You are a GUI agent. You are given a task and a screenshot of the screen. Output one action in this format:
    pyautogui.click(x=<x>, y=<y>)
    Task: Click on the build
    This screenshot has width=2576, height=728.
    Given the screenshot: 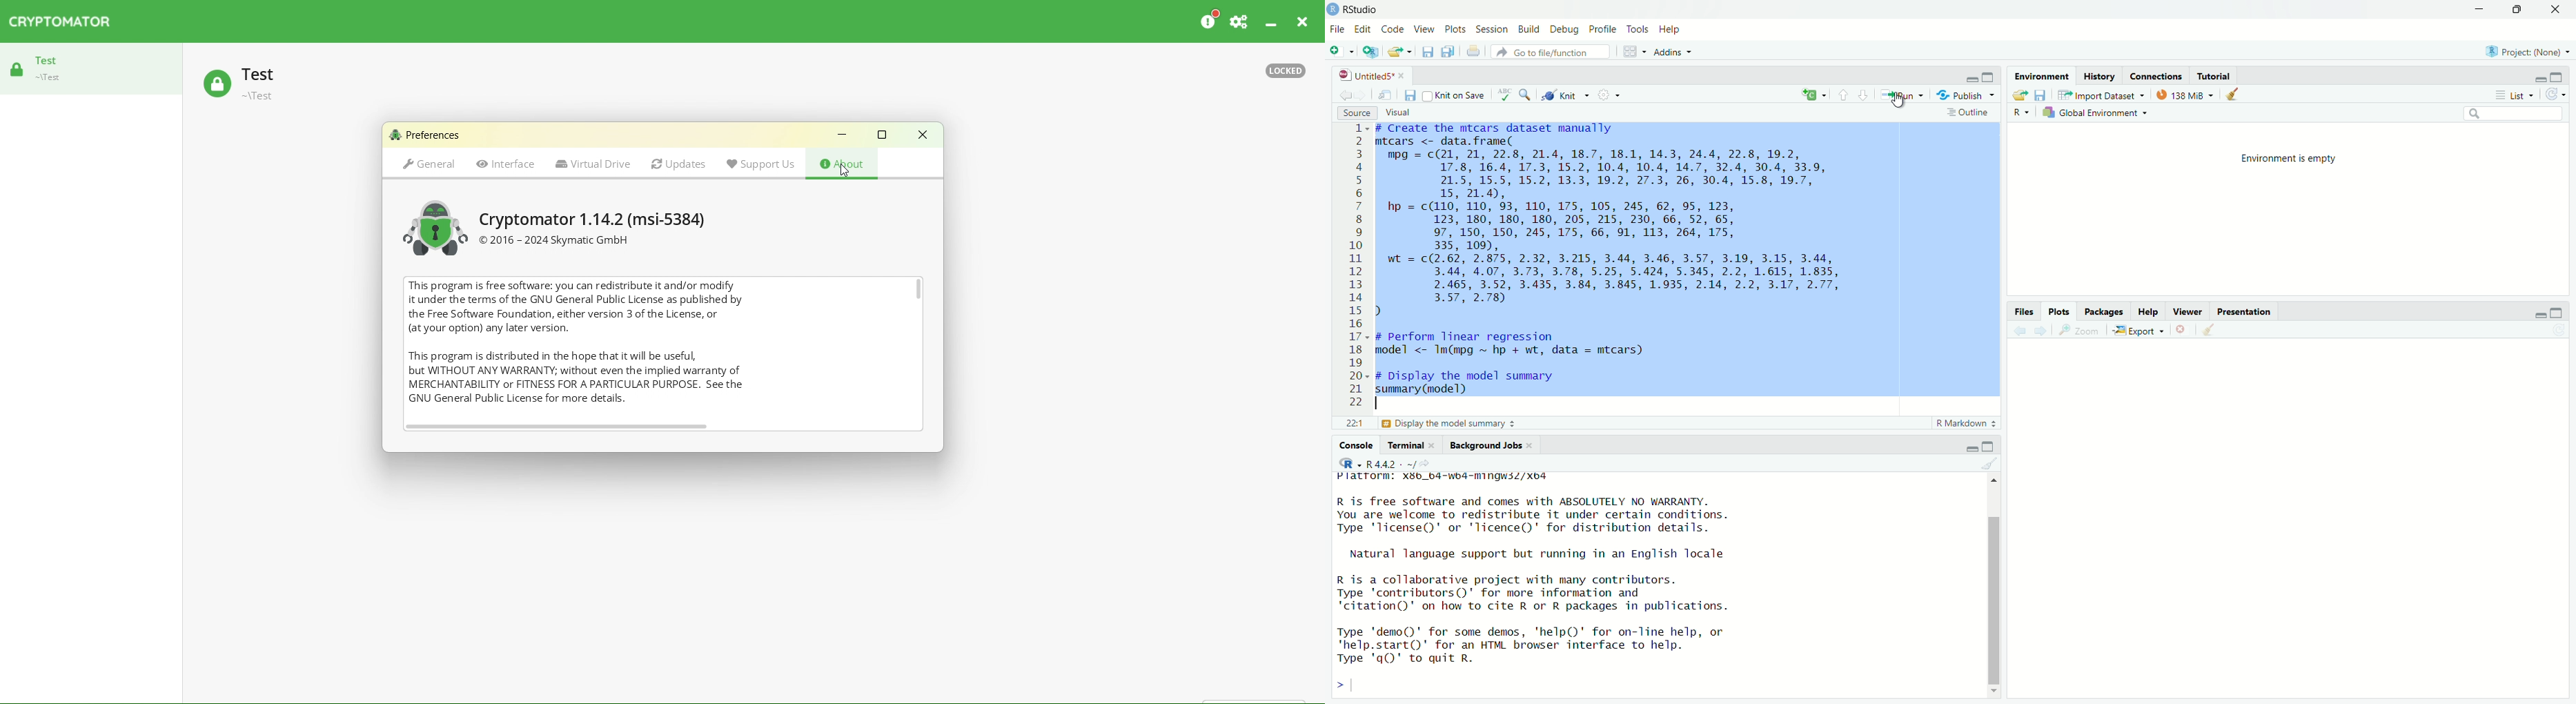 What is the action you would take?
    pyautogui.click(x=1528, y=29)
    